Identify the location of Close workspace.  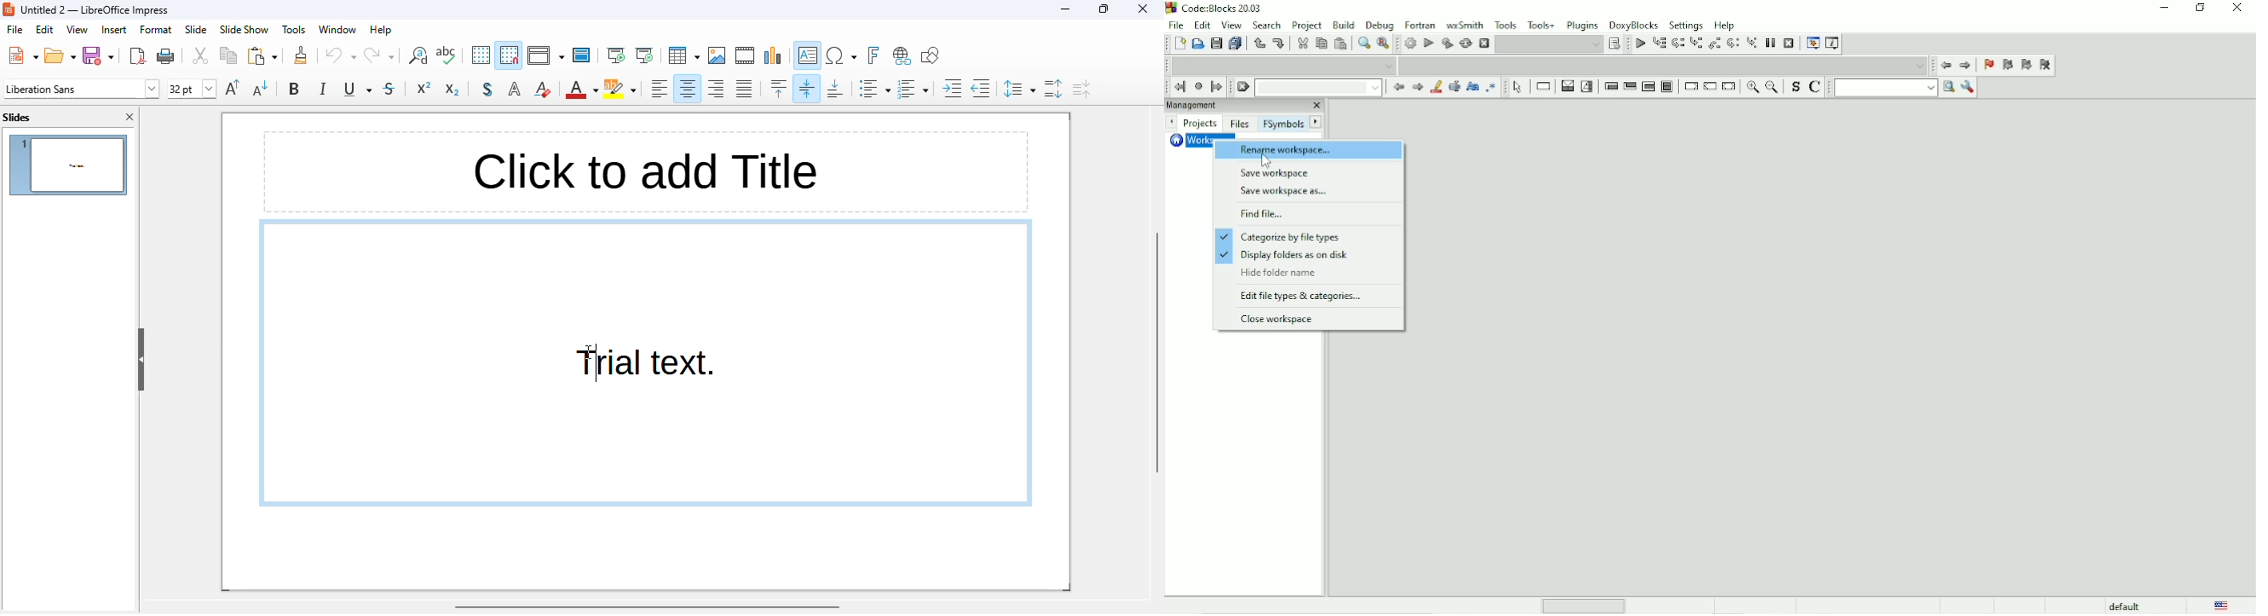
(1282, 321).